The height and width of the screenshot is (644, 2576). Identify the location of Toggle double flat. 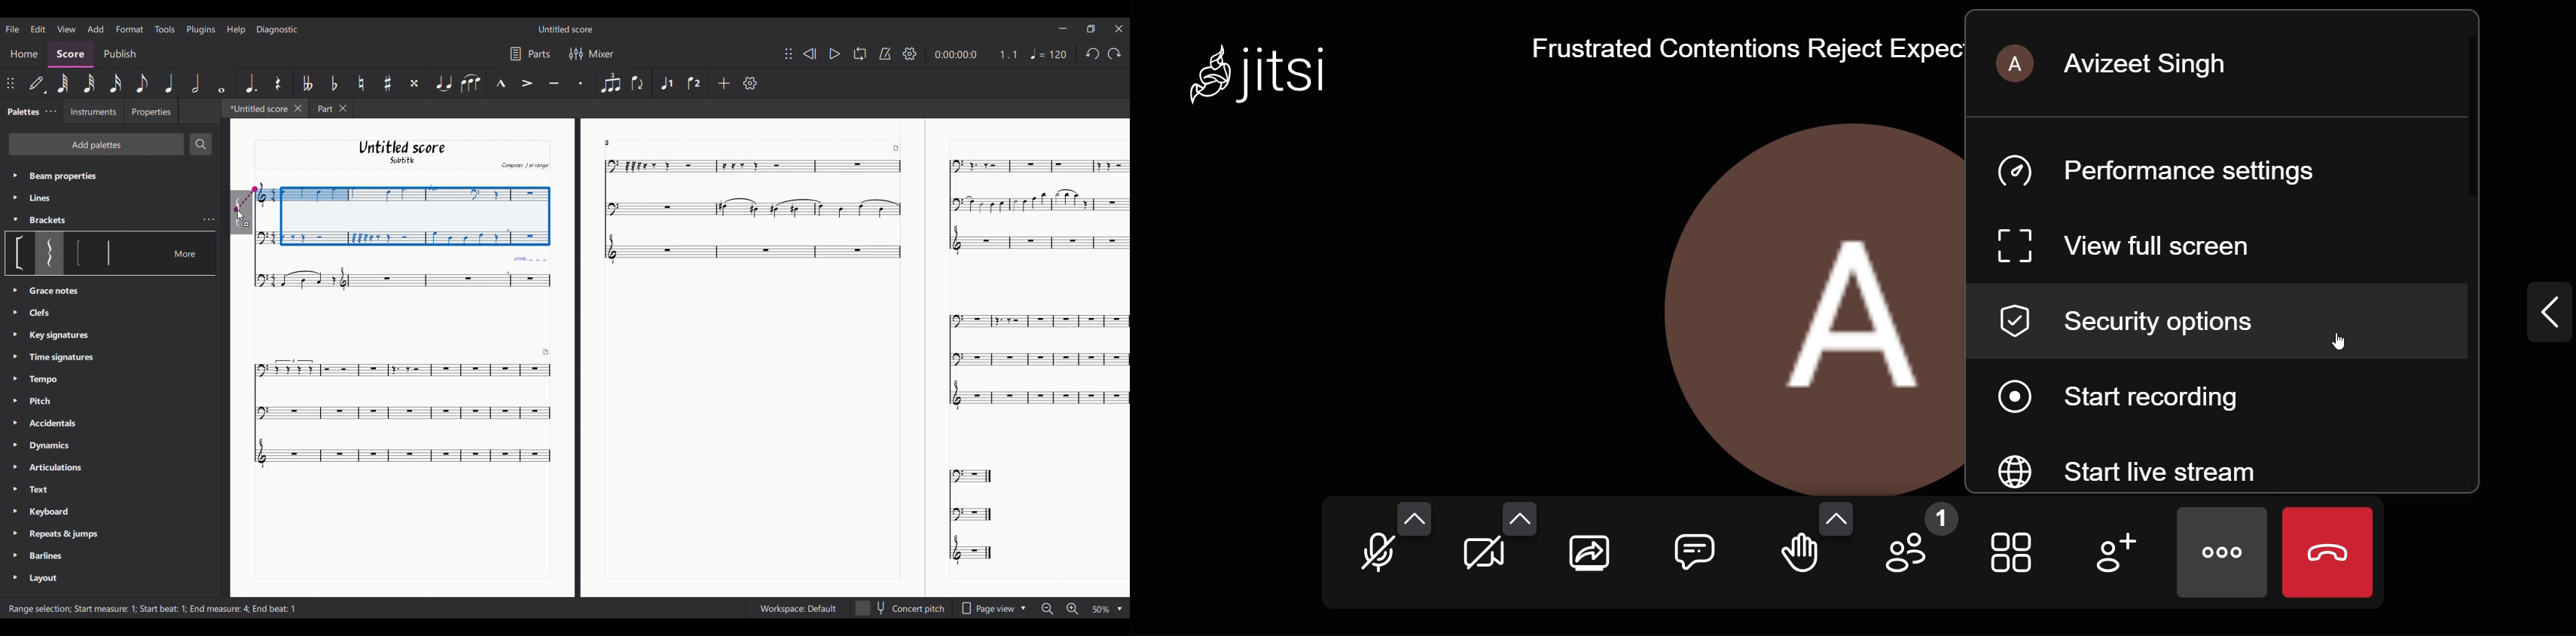
(308, 82).